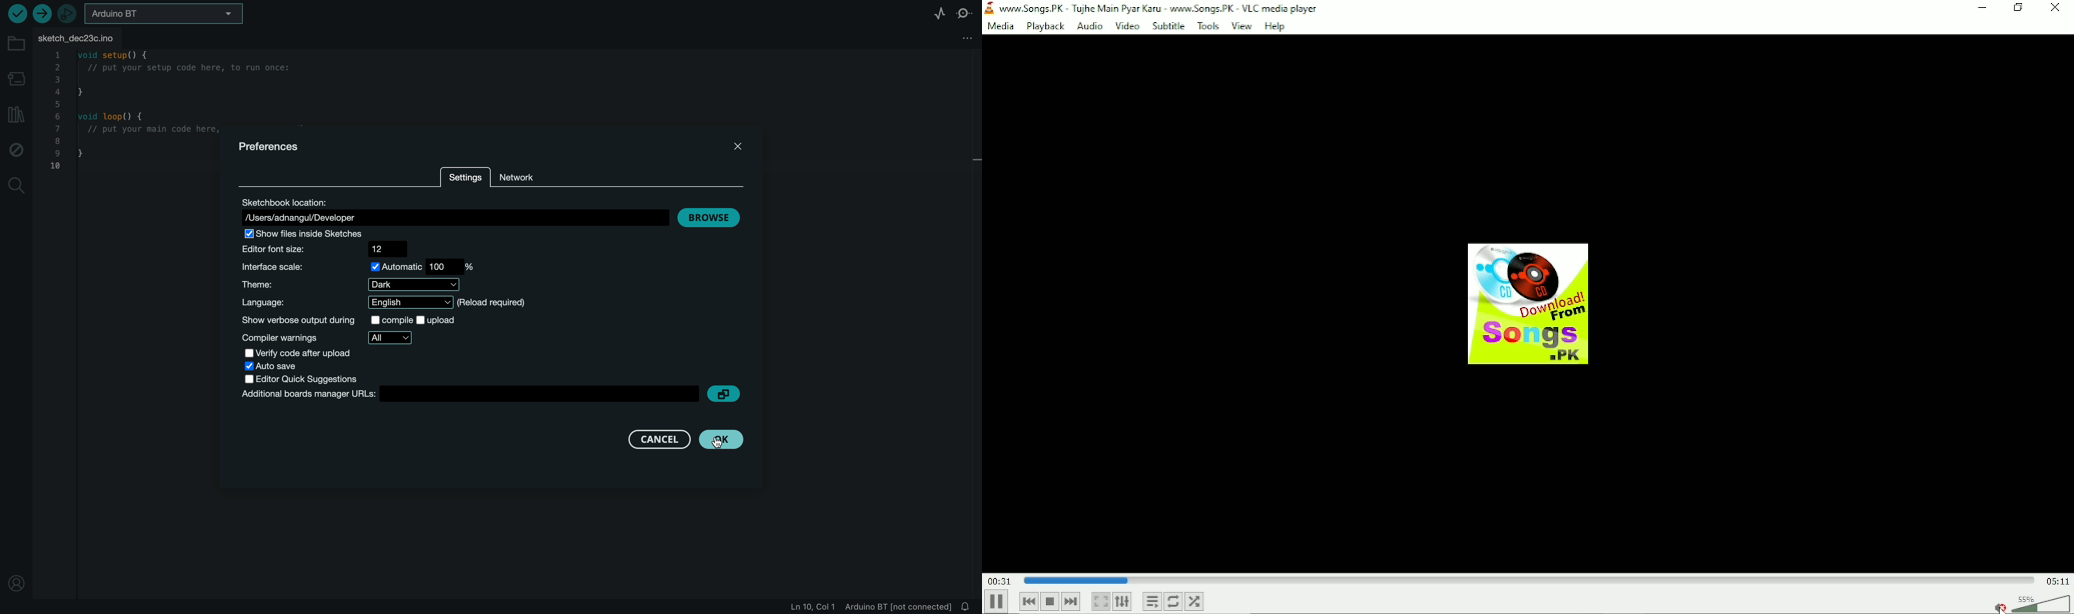 The height and width of the screenshot is (616, 2100). Describe the element at coordinates (726, 394) in the screenshot. I see `copy` at that location.